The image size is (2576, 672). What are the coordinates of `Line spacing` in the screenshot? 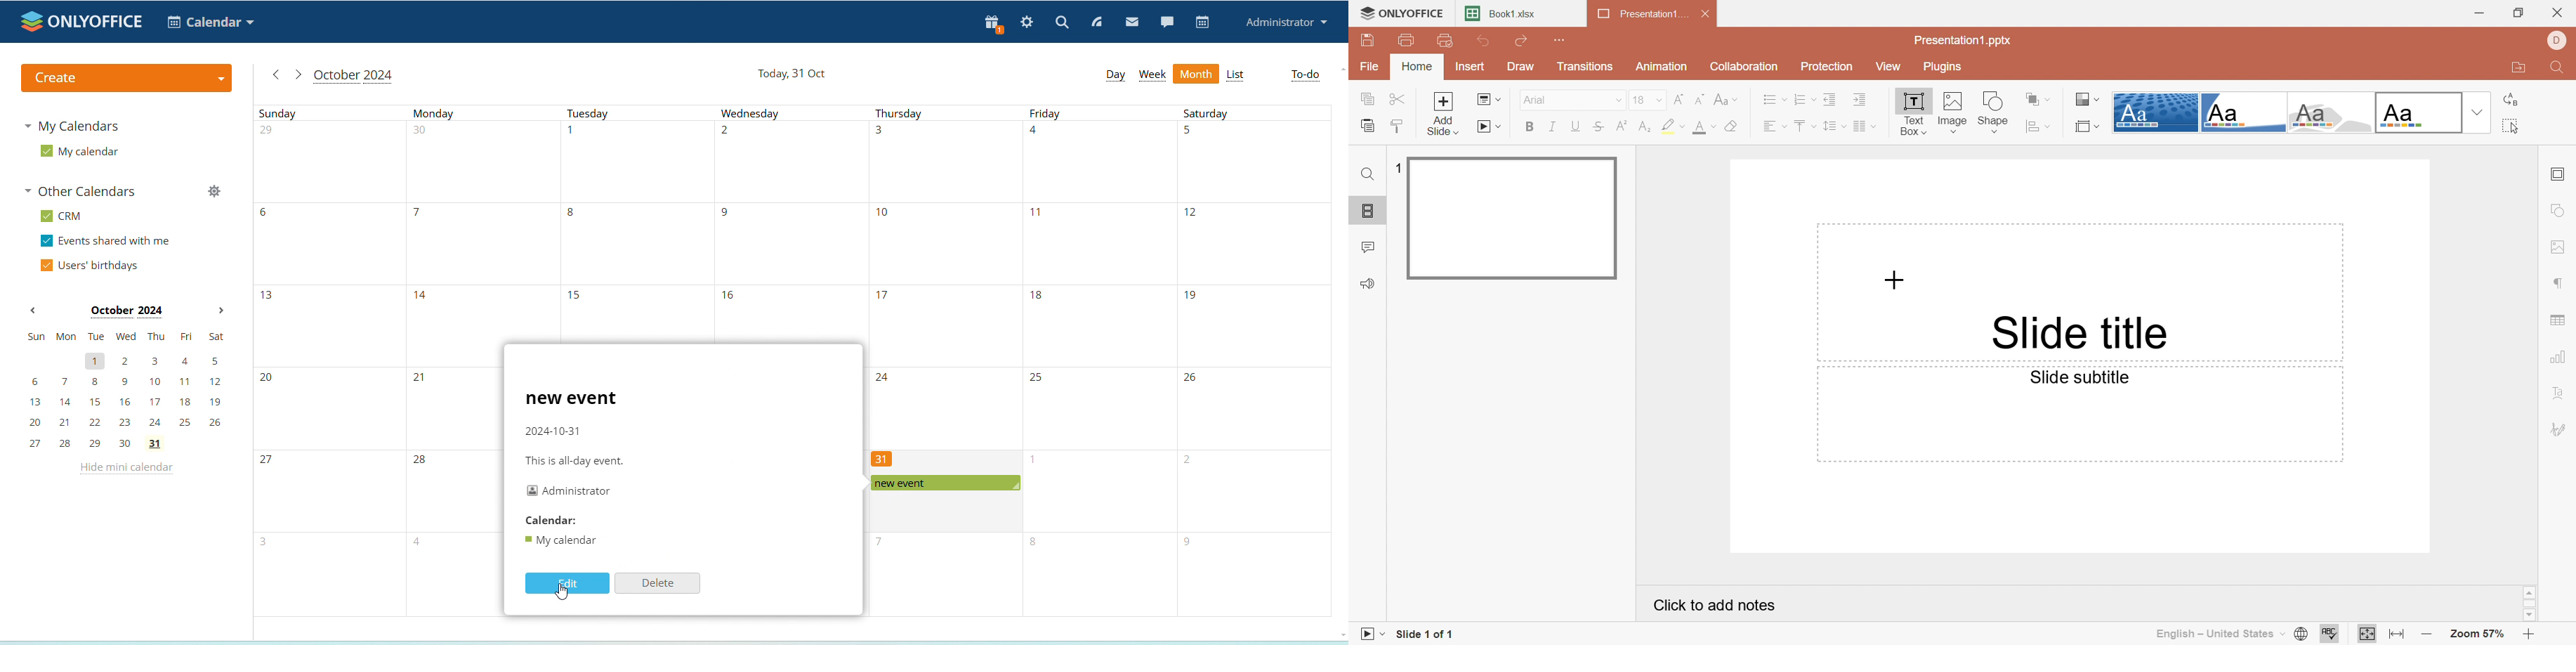 It's located at (1833, 126).